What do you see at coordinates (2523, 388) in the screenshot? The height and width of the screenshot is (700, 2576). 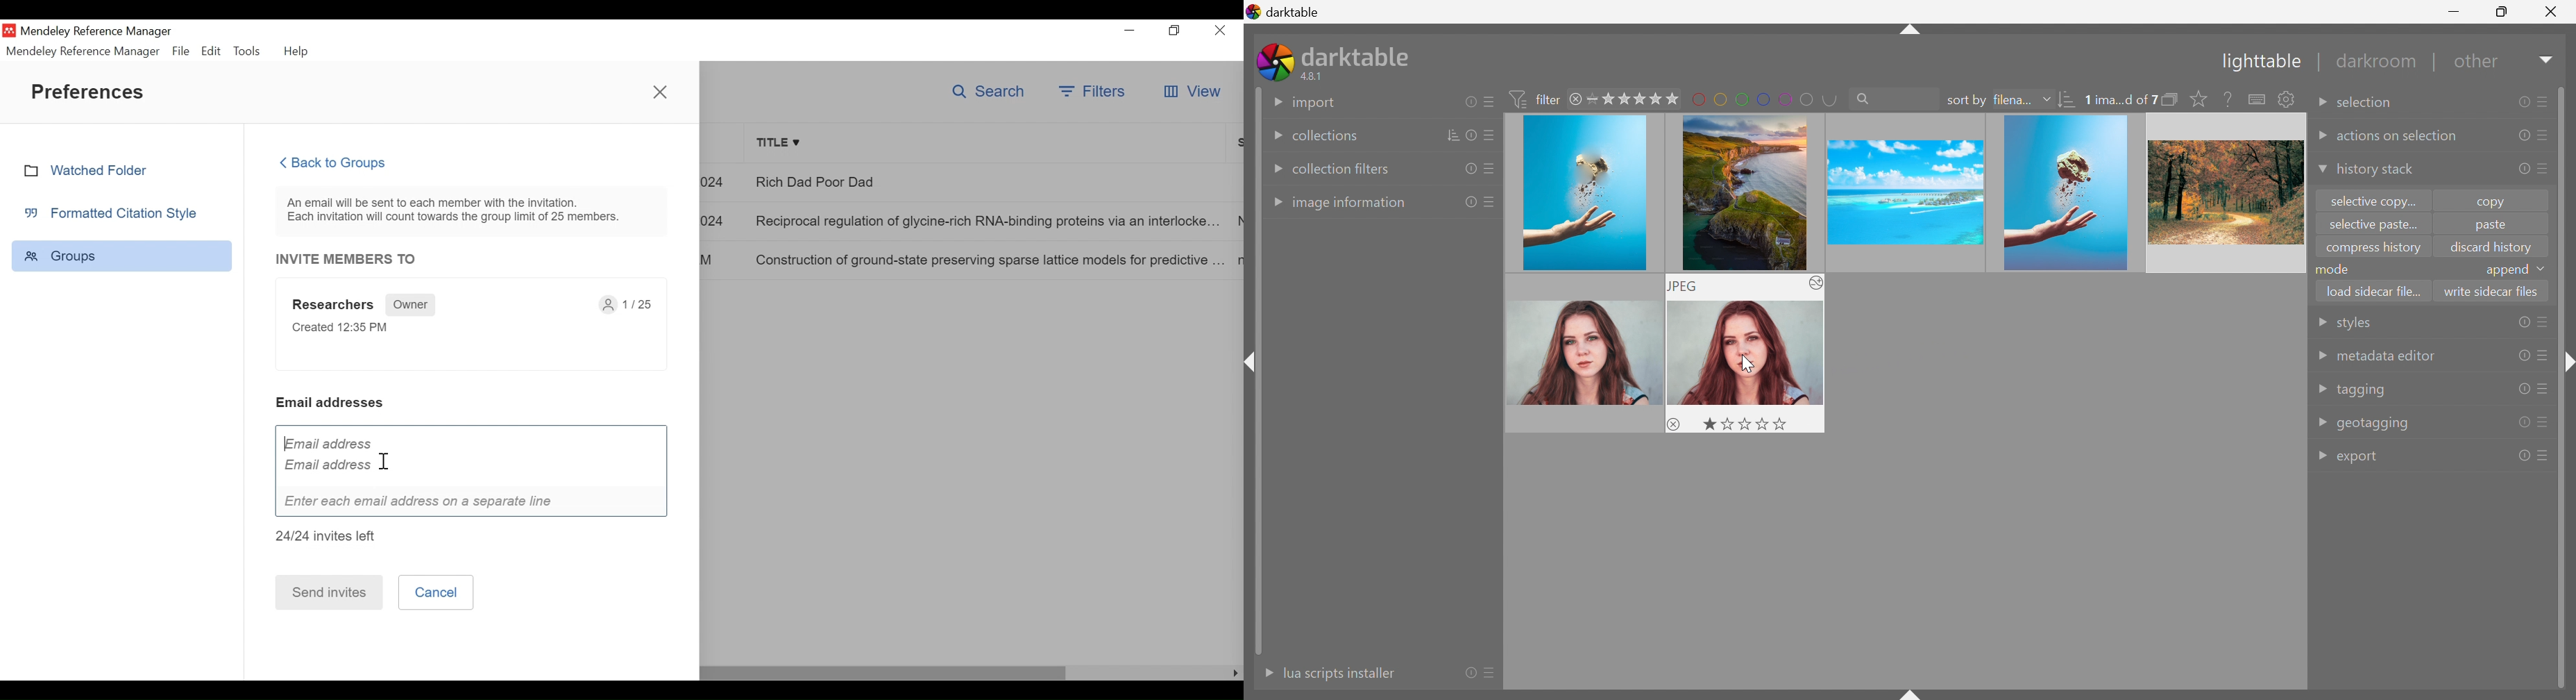 I see `reset` at bounding box center [2523, 388].